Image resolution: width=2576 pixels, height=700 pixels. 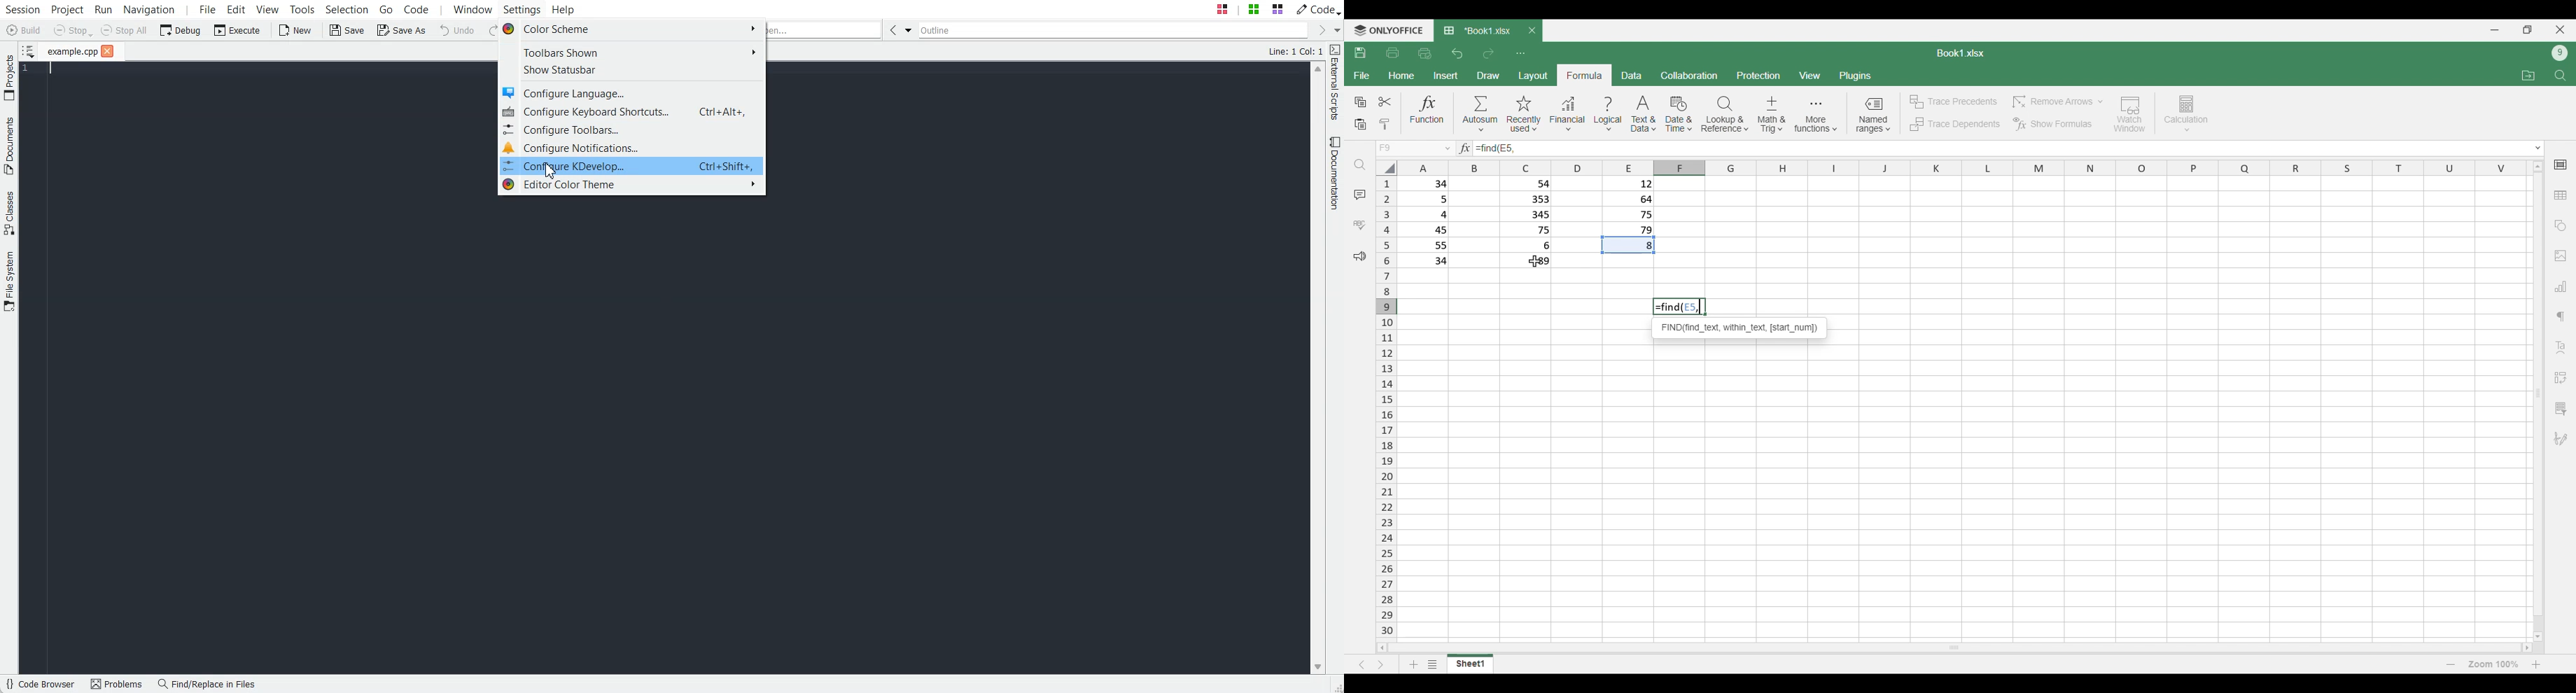 What do you see at coordinates (1506, 148) in the screenshot?
I see `Selected cell number added` at bounding box center [1506, 148].